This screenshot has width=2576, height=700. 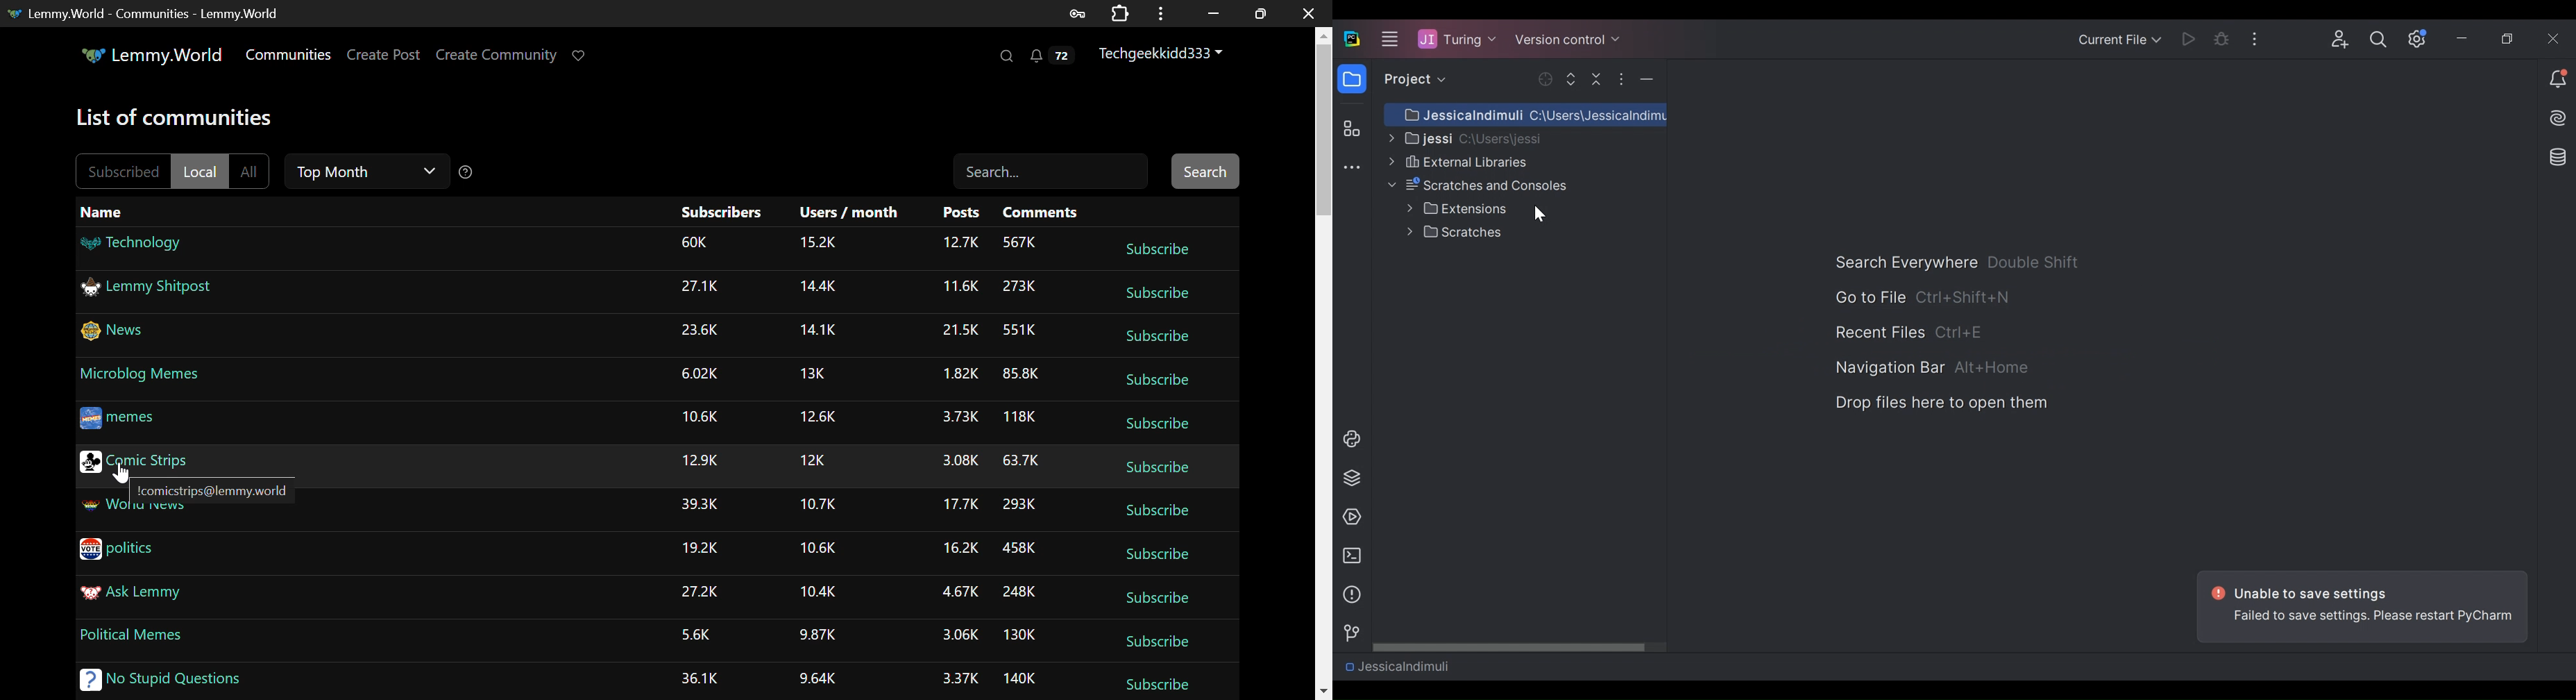 What do you see at coordinates (850, 213) in the screenshot?
I see `Users/month` at bounding box center [850, 213].